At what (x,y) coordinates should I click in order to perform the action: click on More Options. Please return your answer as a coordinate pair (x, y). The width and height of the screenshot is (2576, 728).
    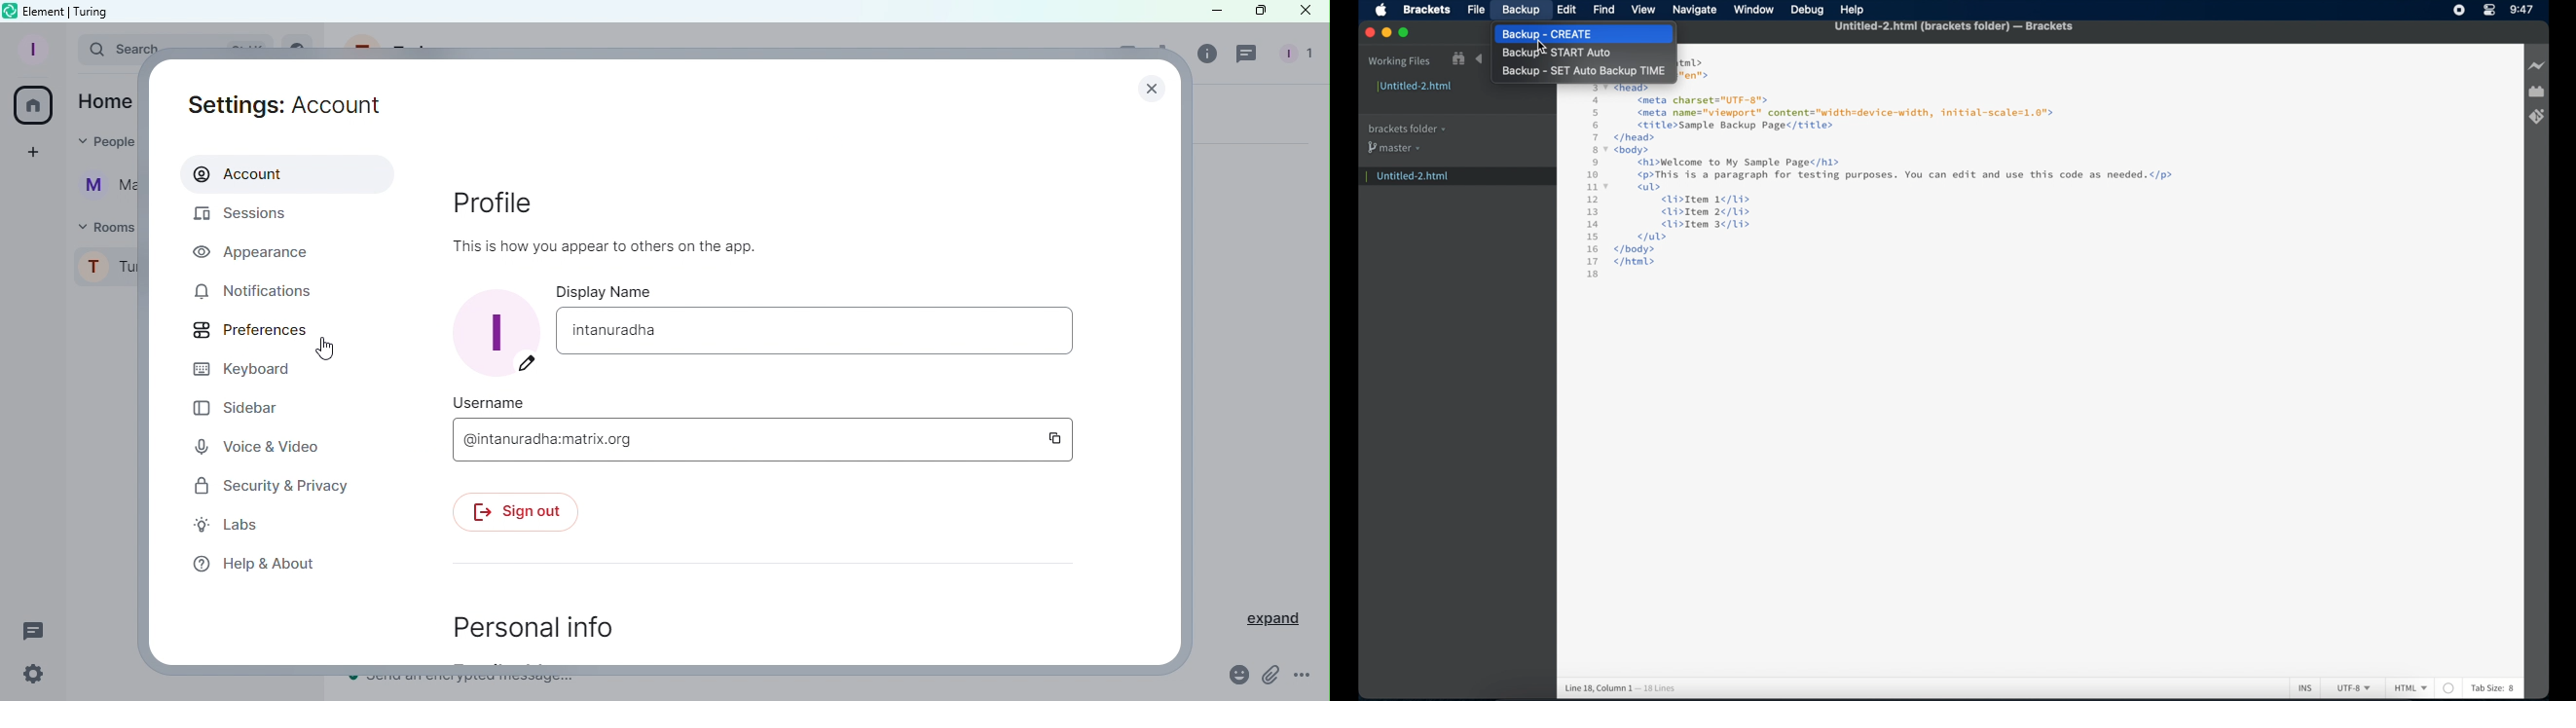
    Looking at the image, I should click on (1305, 676).